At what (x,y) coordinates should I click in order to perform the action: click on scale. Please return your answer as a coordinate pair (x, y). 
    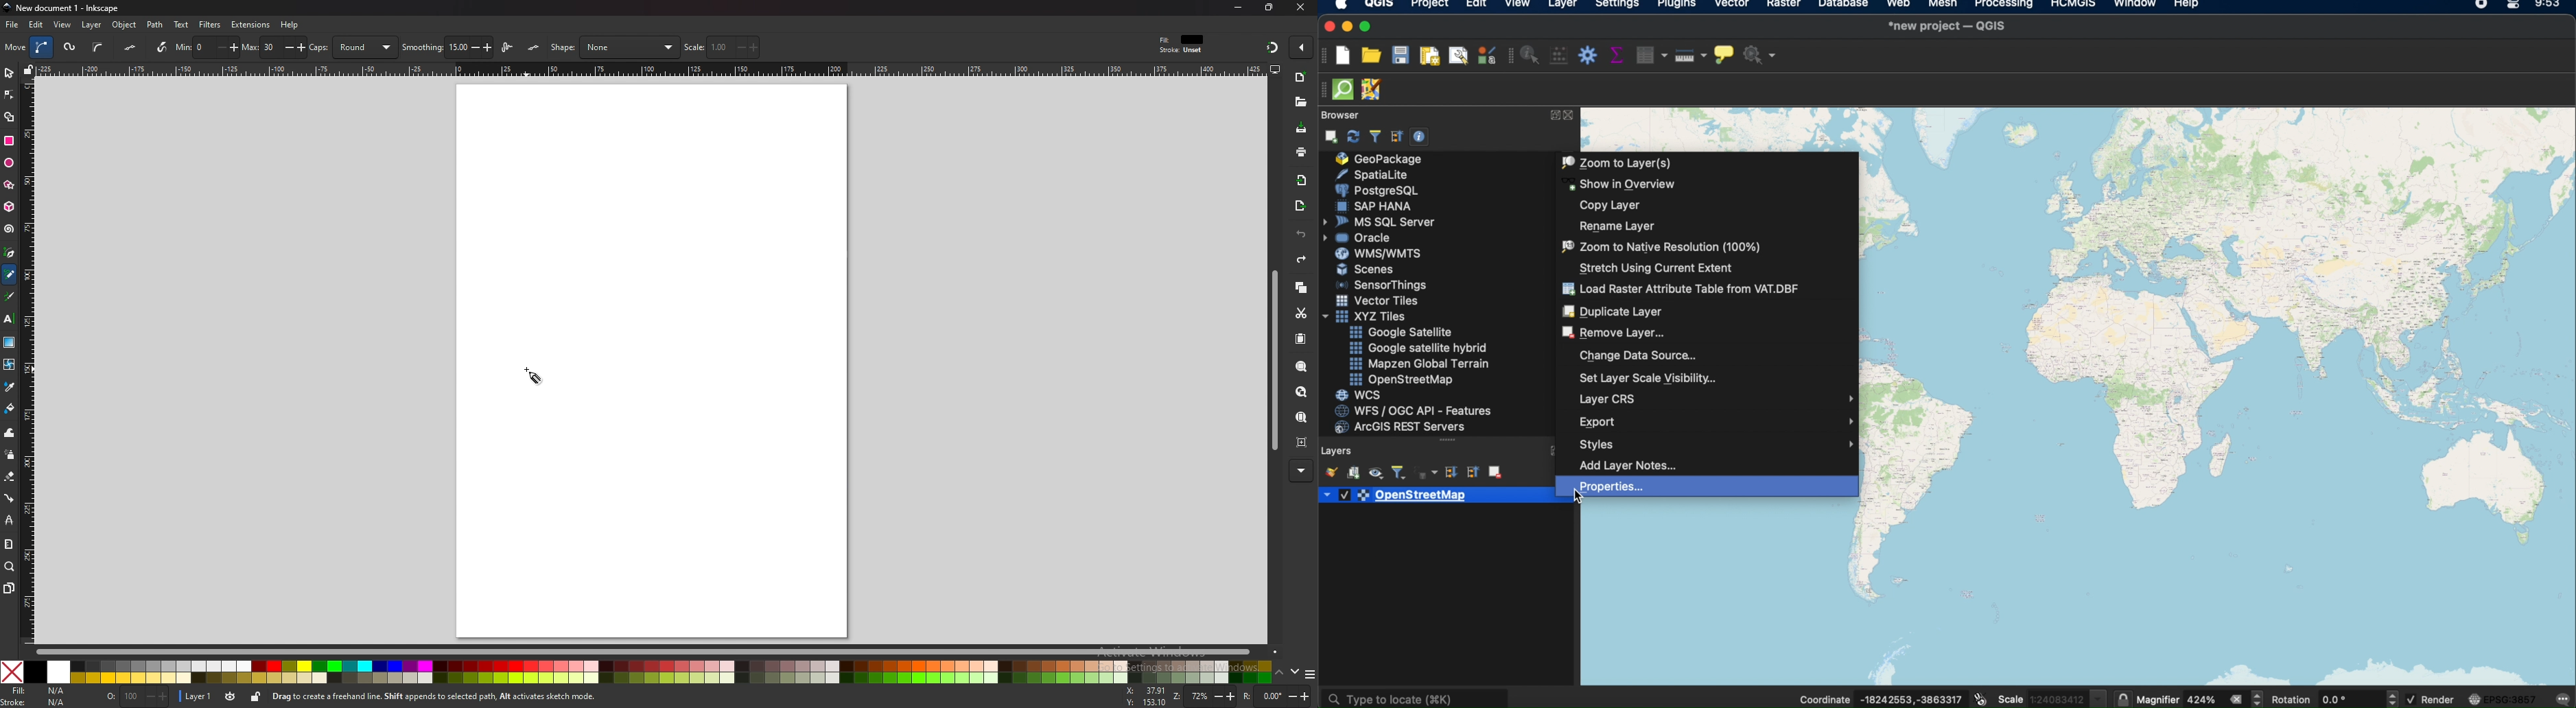
    Looking at the image, I should click on (722, 47).